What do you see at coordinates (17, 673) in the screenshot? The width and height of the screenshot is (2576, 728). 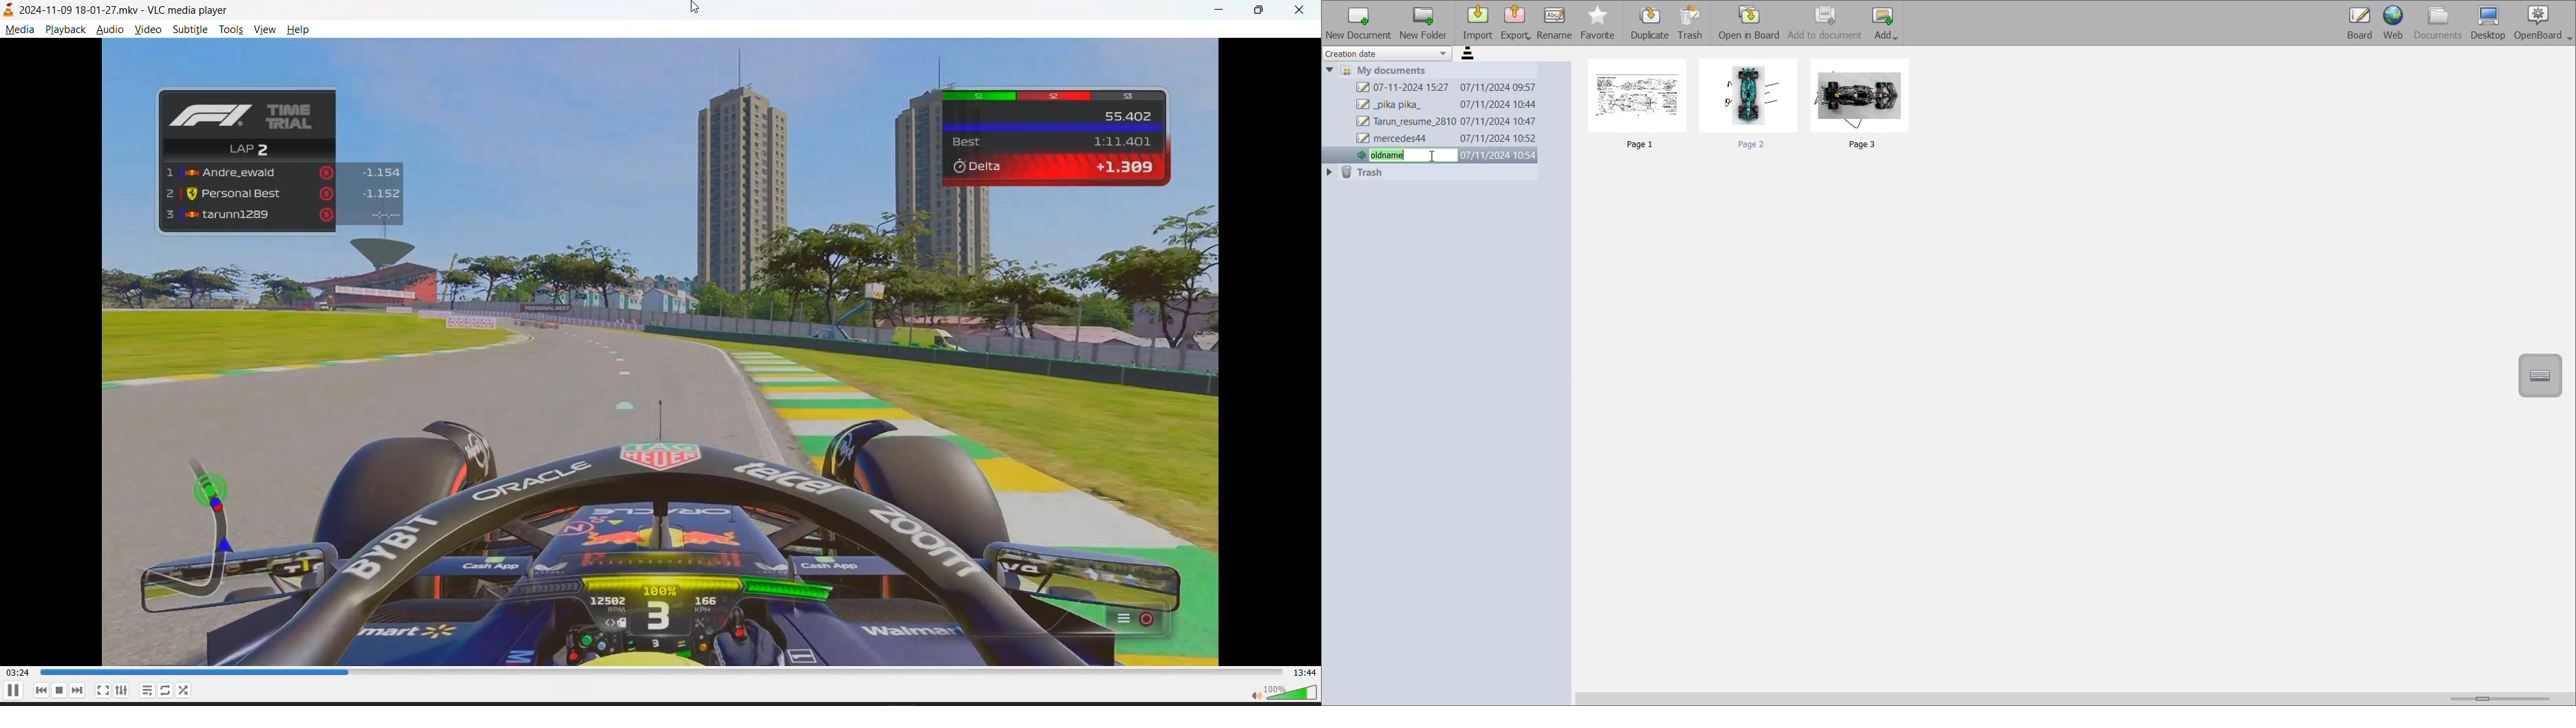 I see `current track time` at bounding box center [17, 673].